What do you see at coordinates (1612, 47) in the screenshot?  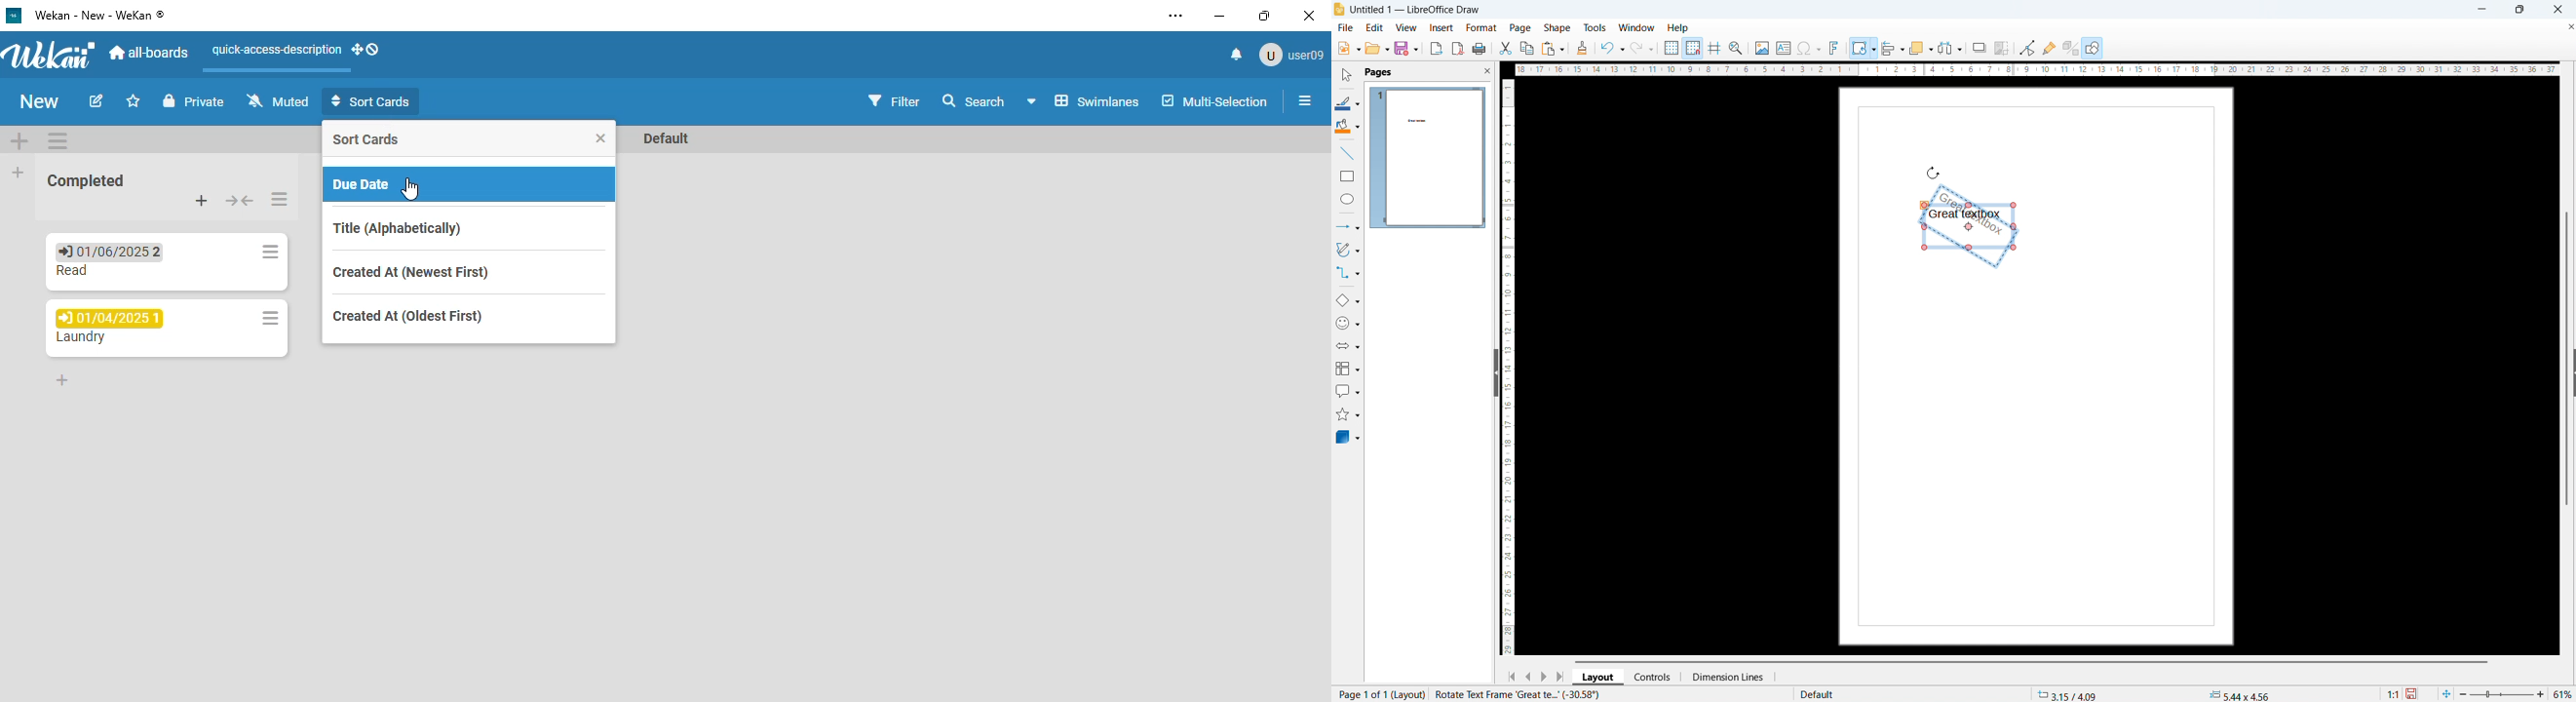 I see `undo` at bounding box center [1612, 47].